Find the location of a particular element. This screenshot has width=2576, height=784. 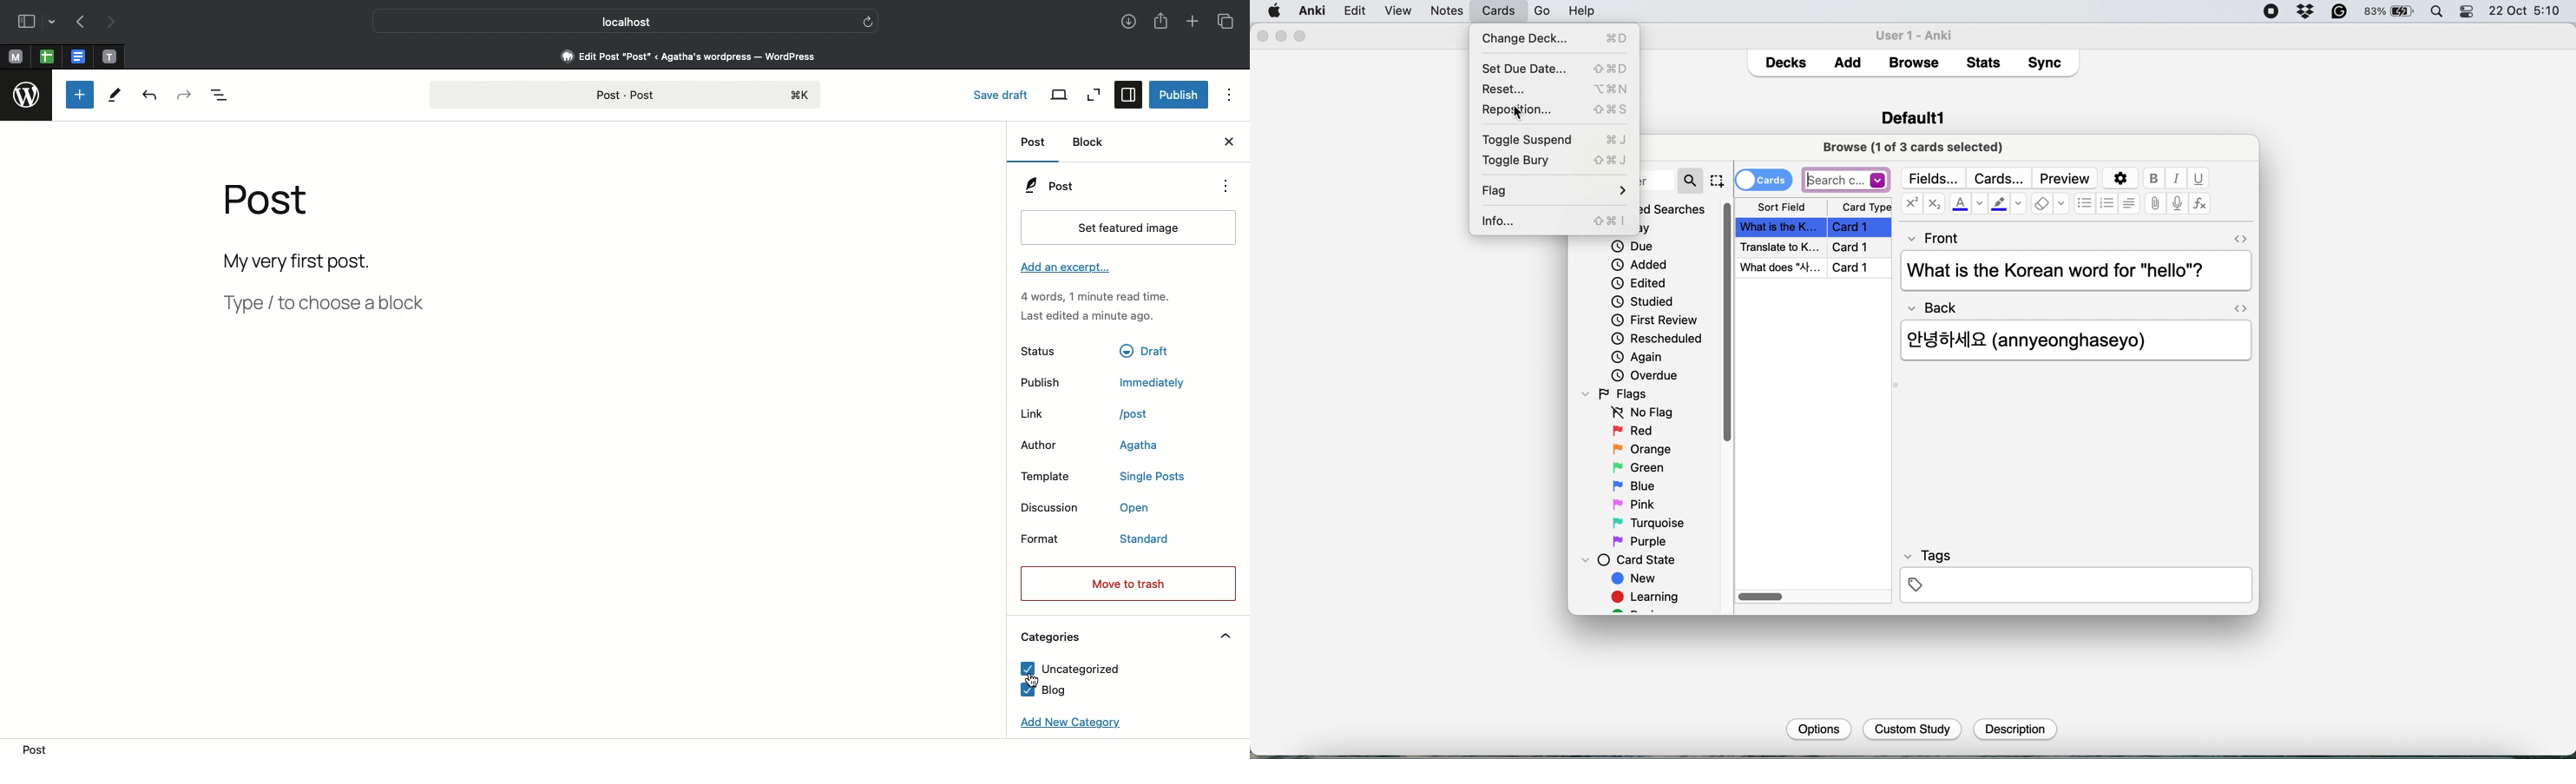

toggle suspend is located at coordinates (1560, 140).